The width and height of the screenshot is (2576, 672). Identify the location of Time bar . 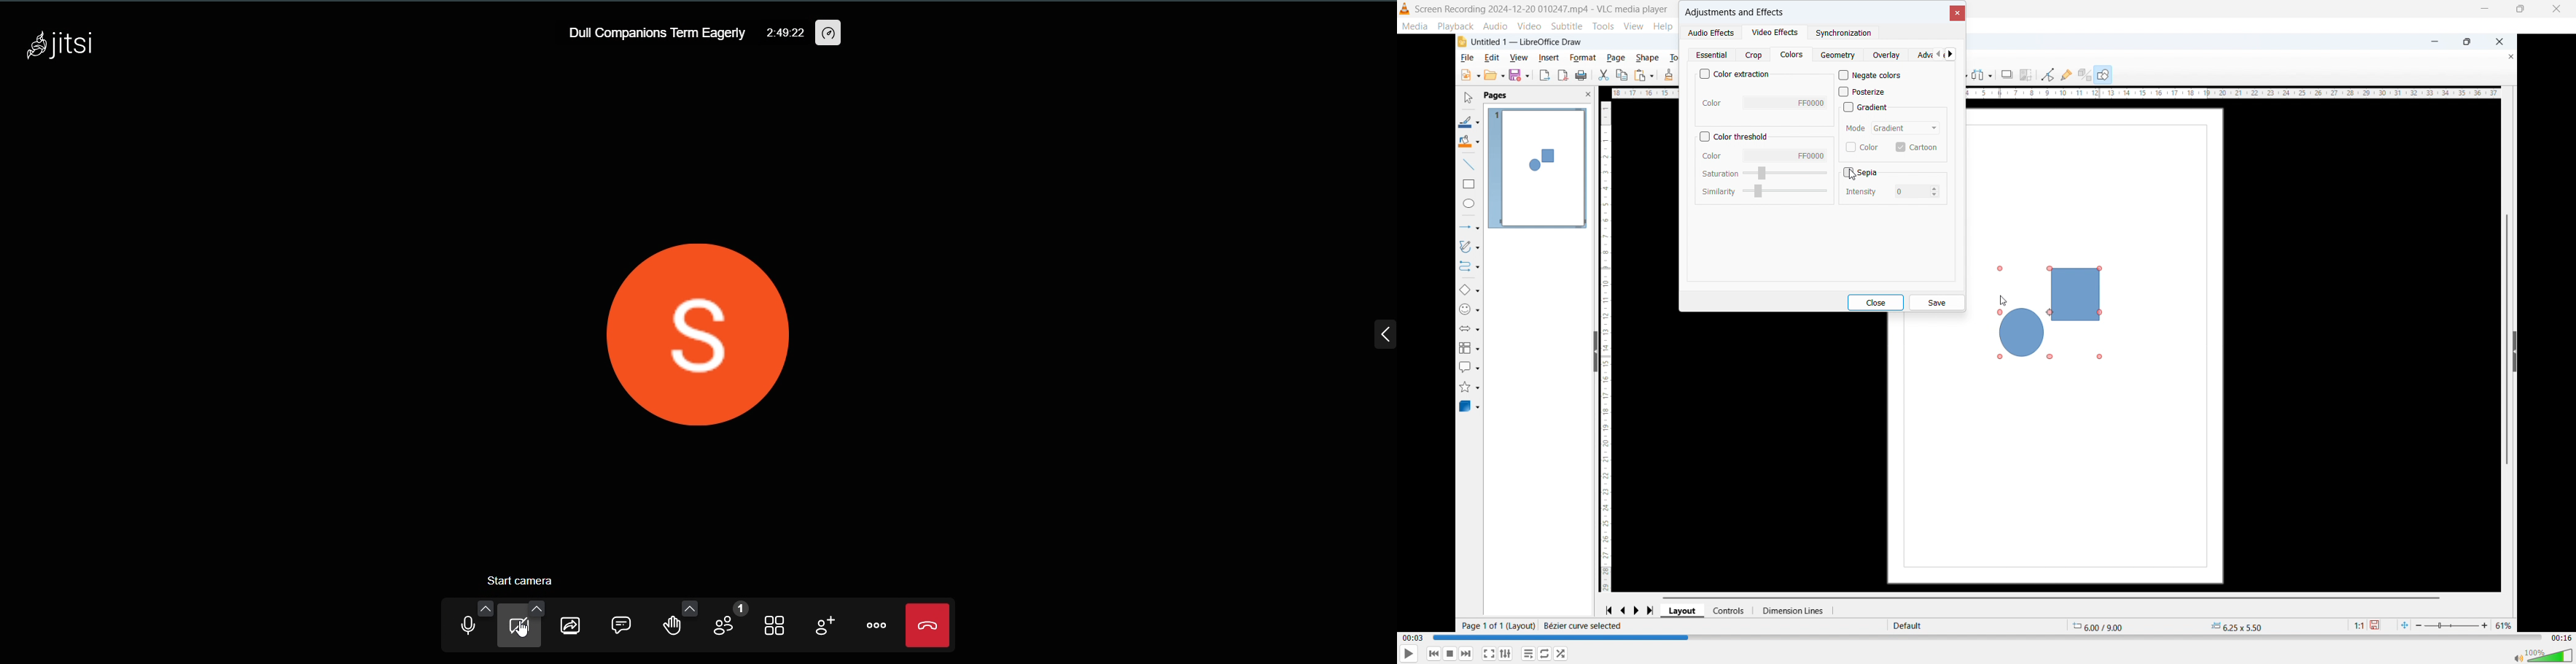
(1987, 636).